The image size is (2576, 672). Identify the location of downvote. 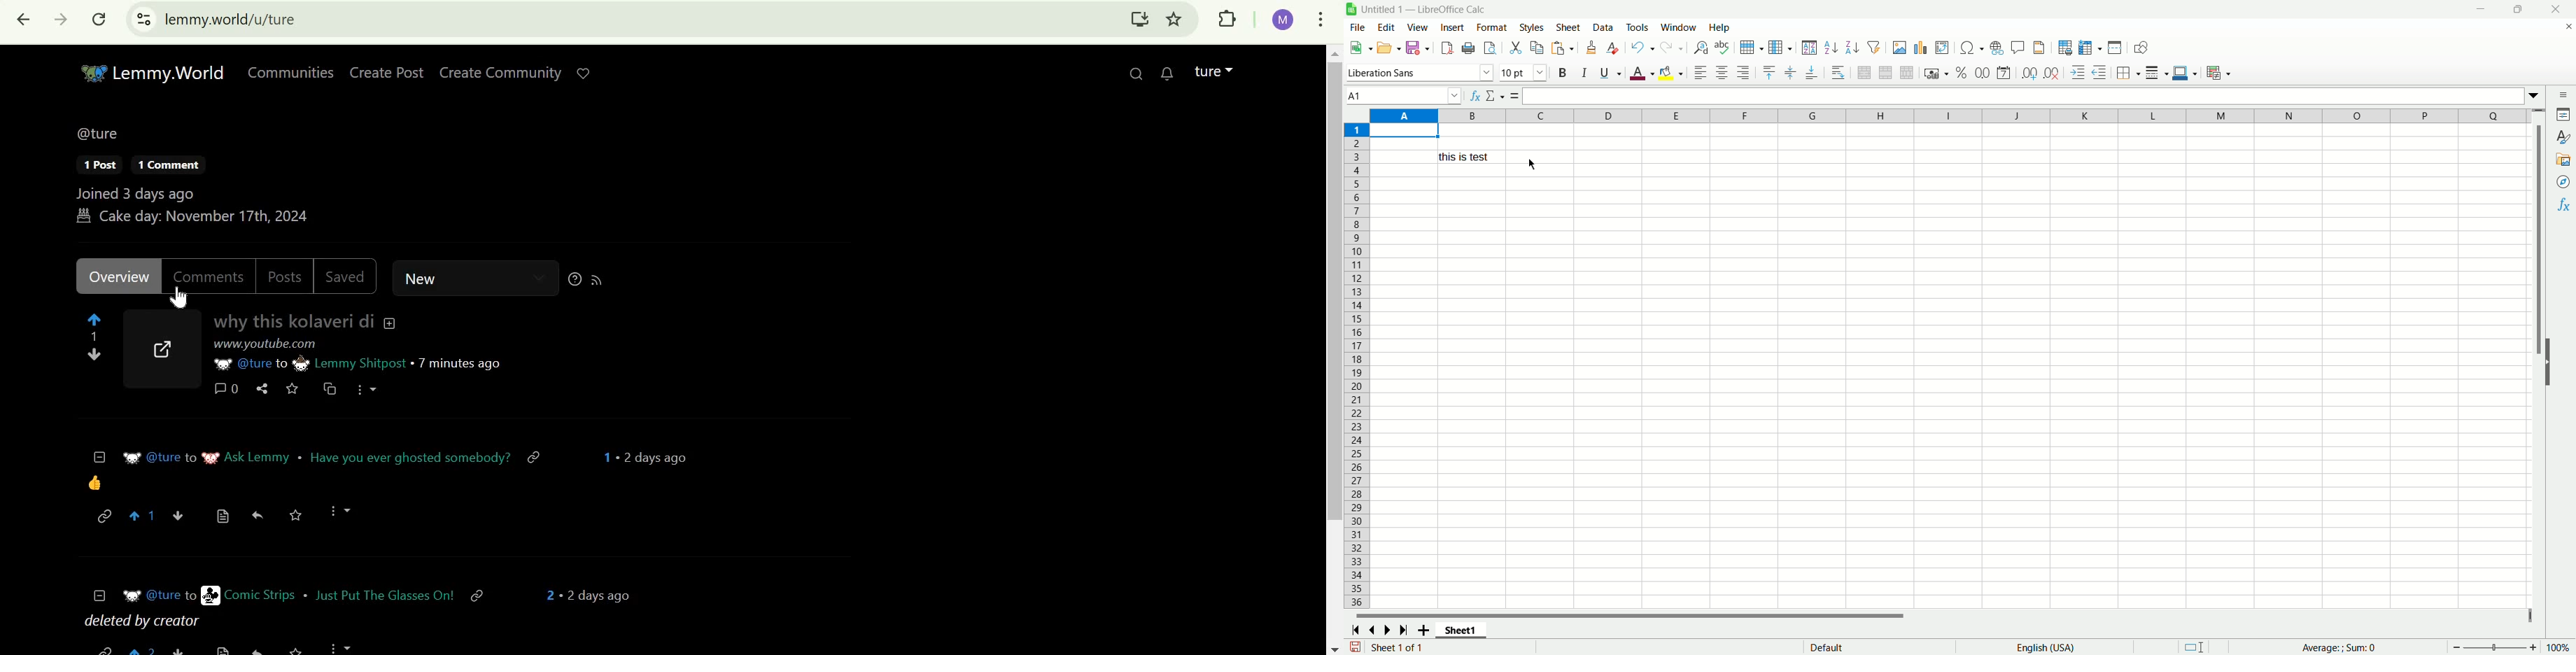
(181, 516).